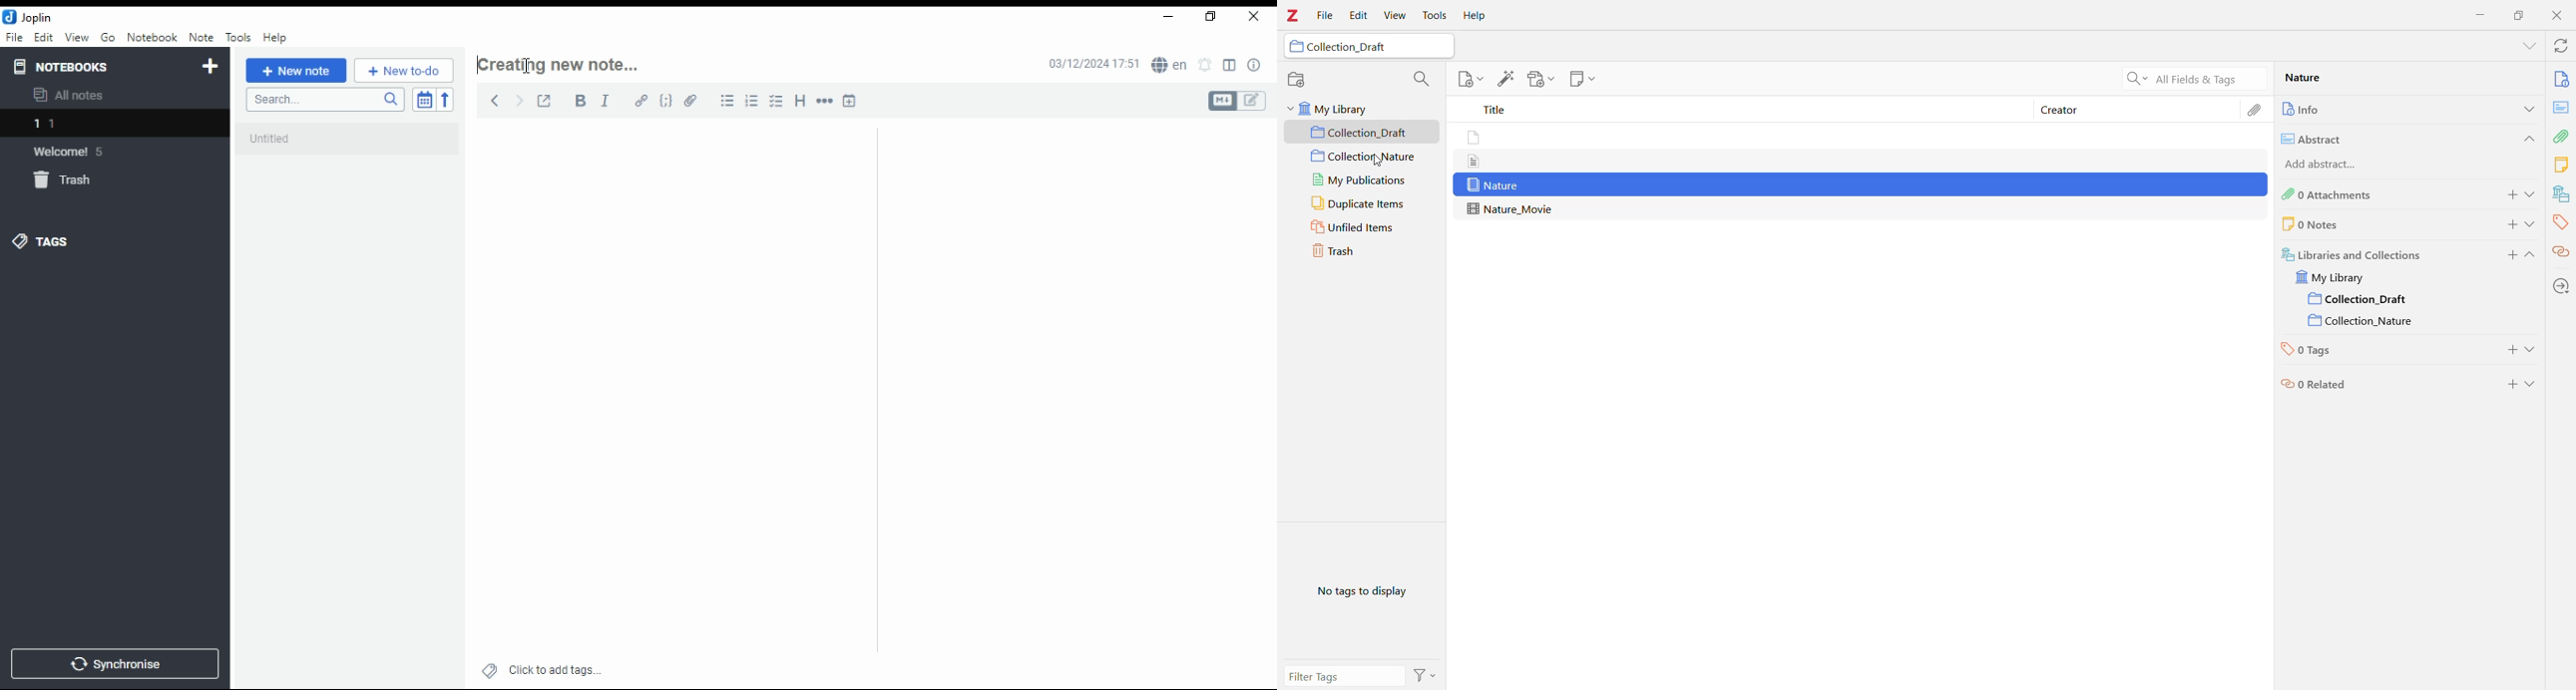 The height and width of the screenshot is (700, 2576). I want to click on joplin, so click(29, 17).